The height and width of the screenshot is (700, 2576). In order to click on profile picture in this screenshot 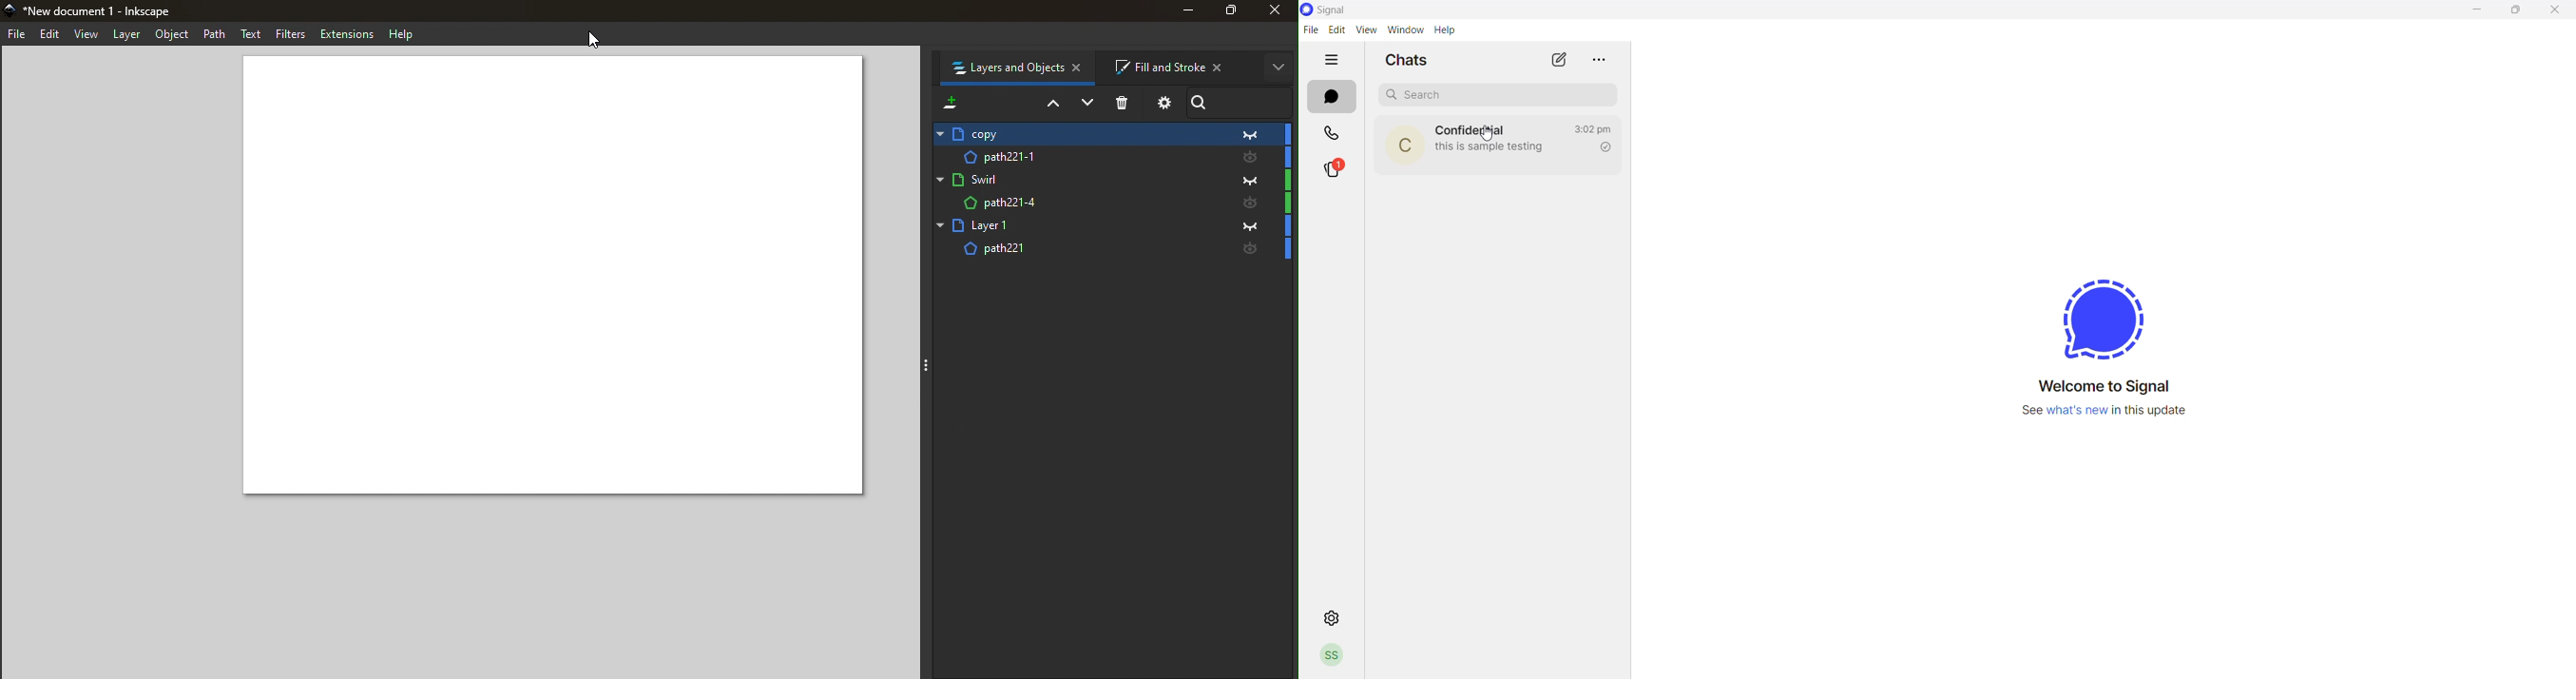, I will do `click(1403, 144)`.